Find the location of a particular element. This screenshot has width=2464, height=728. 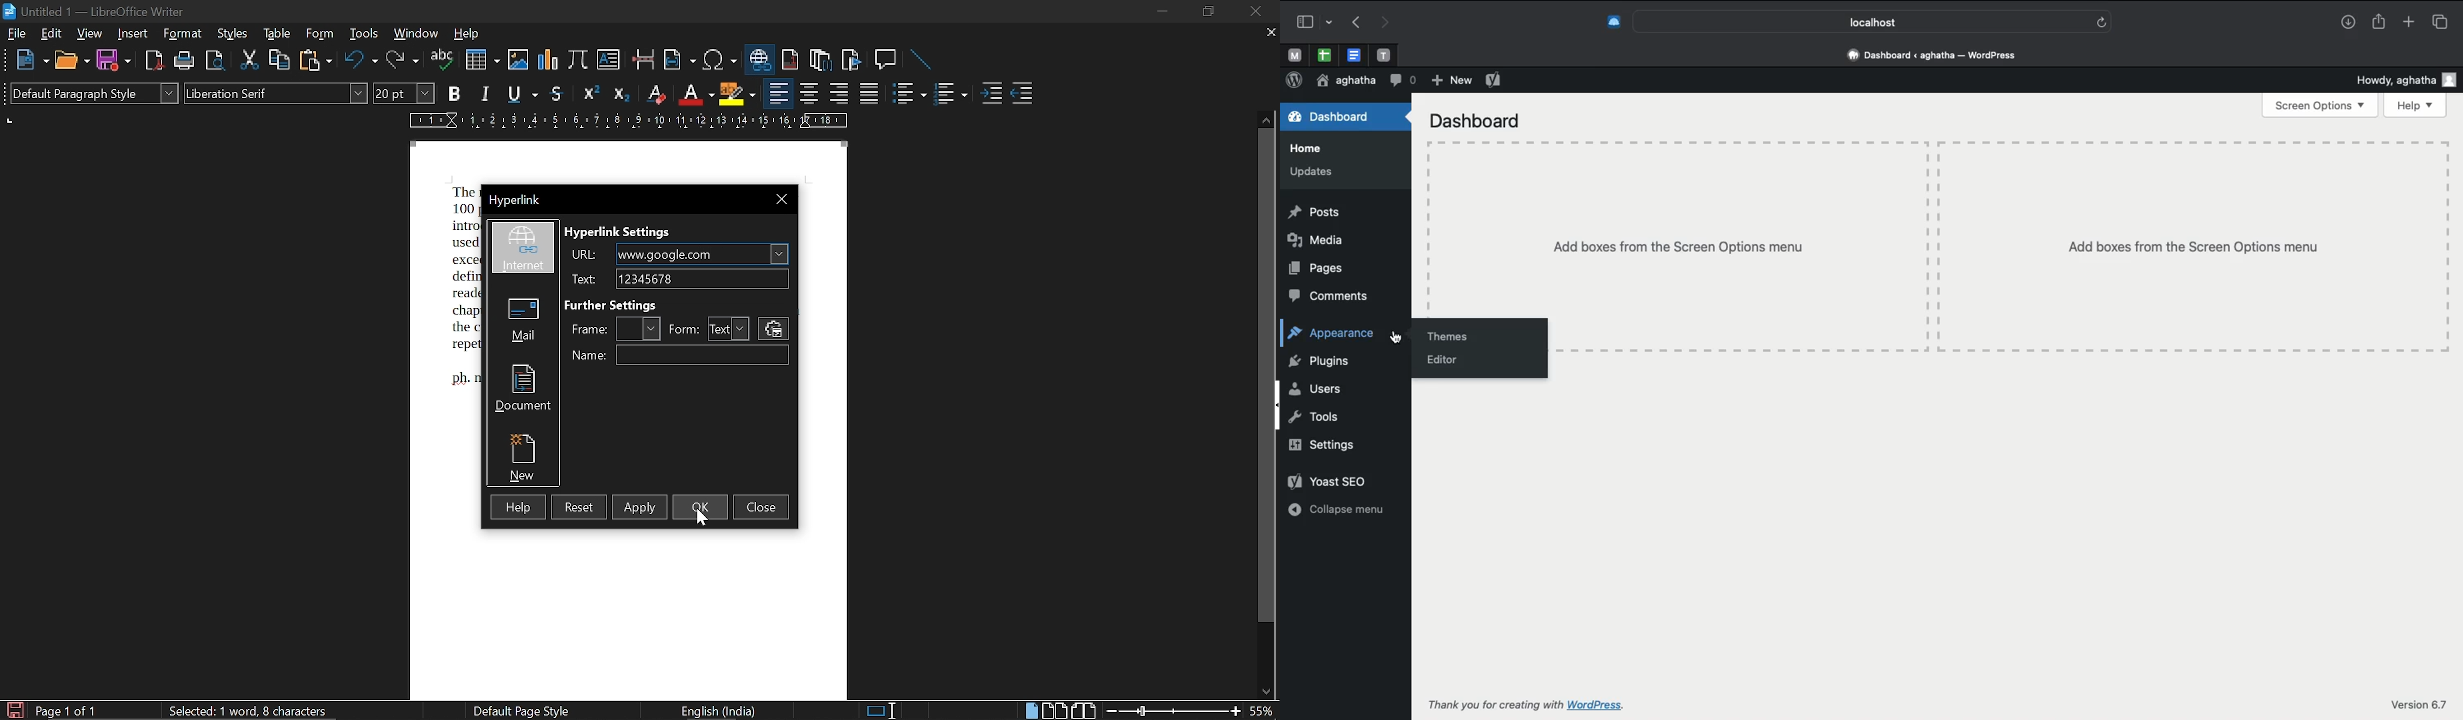

URL is located at coordinates (702, 254).